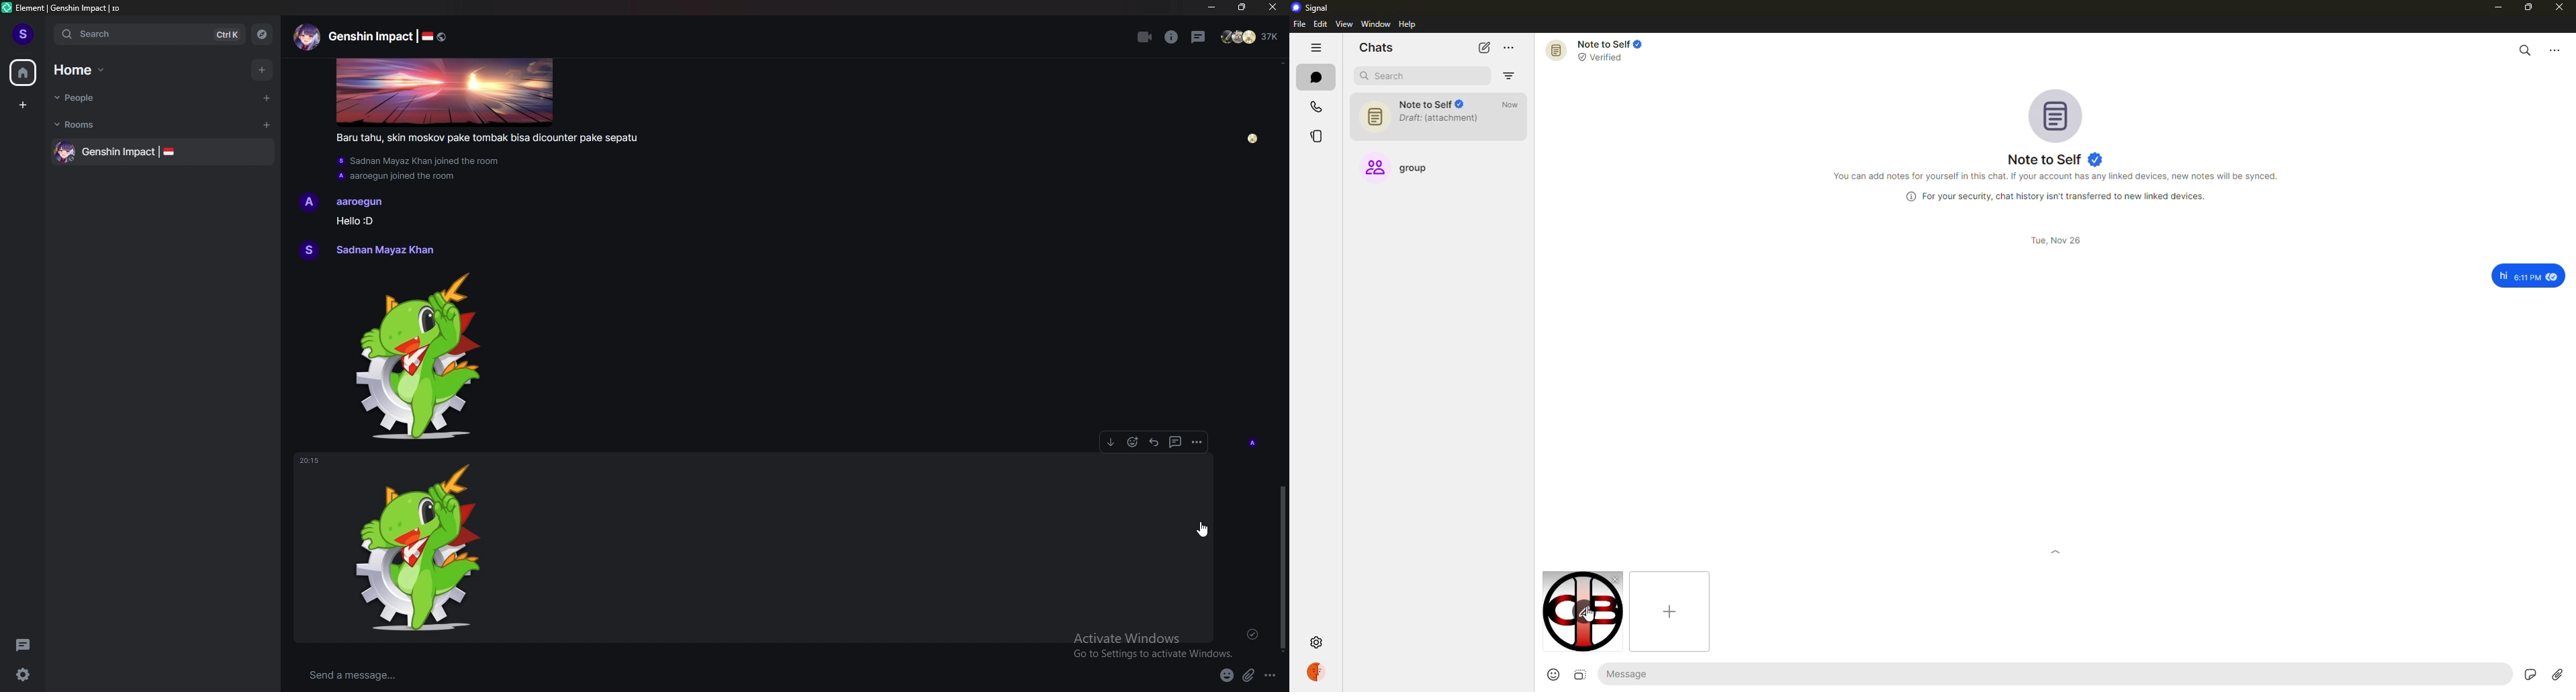 This screenshot has height=700, width=2576. What do you see at coordinates (1270, 7) in the screenshot?
I see `close` at bounding box center [1270, 7].